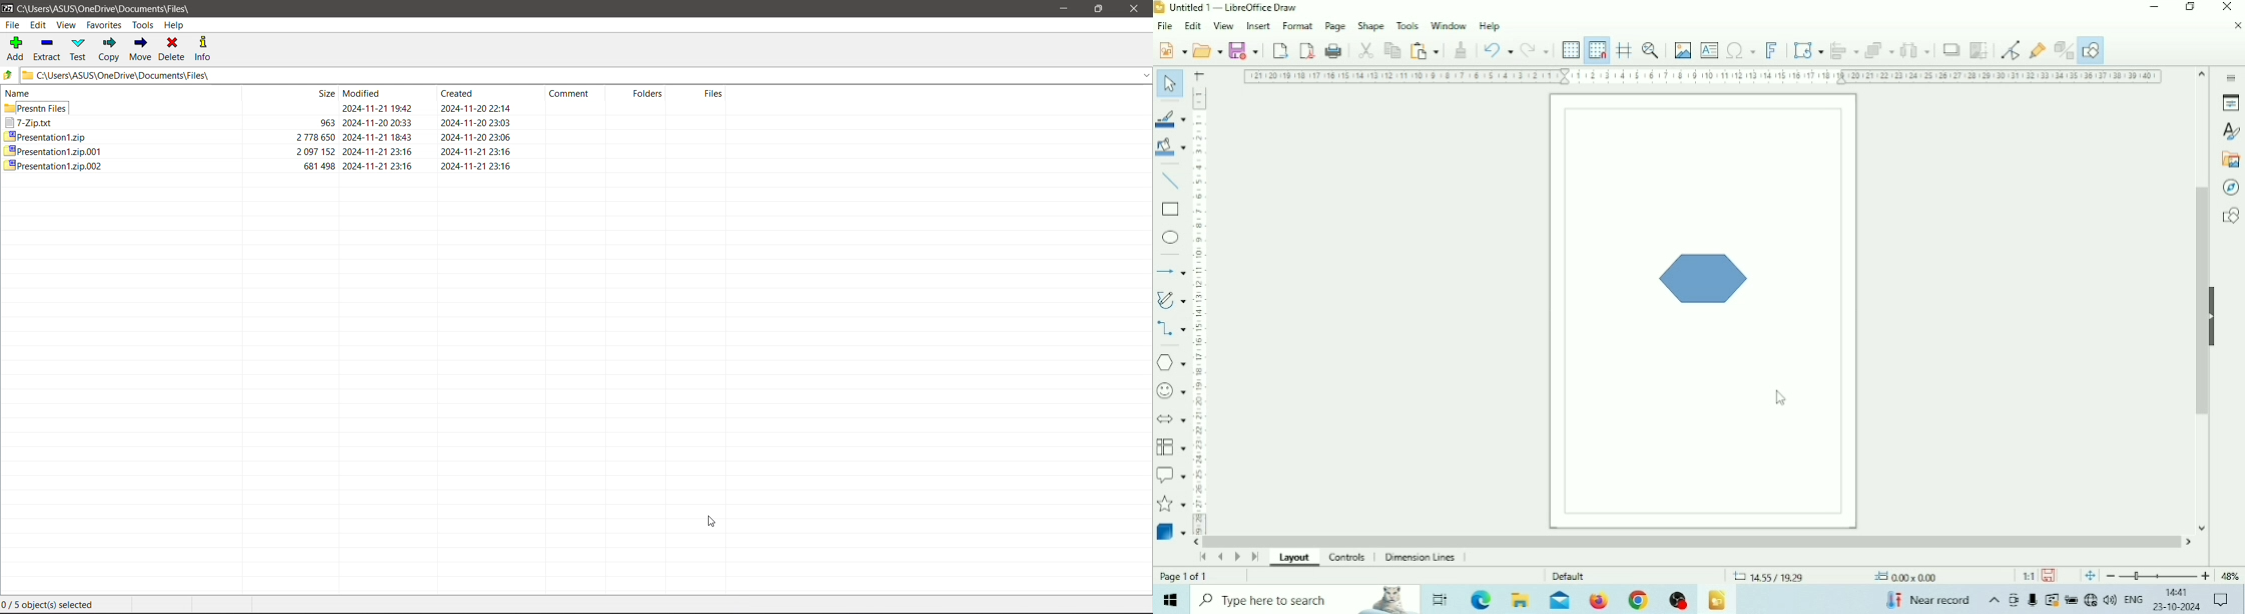  Describe the element at coordinates (416, 109) in the screenshot. I see `2024-11-21 19:42 2024-11-20 22:14` at that location.